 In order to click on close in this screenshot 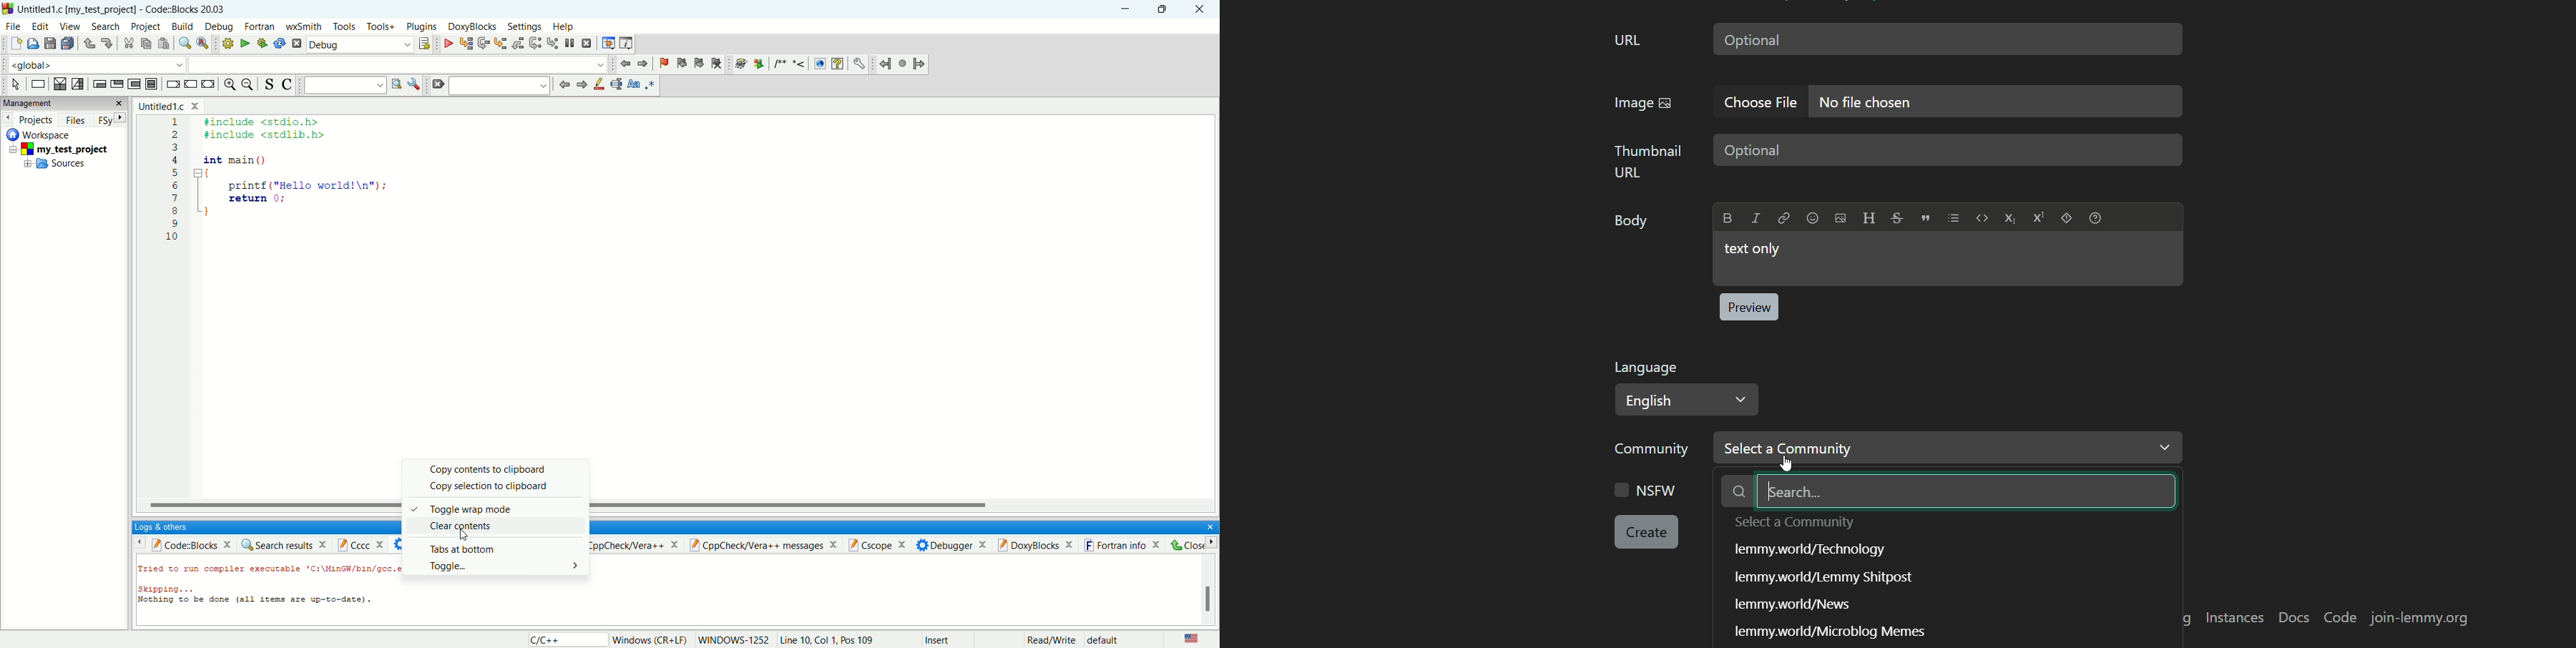, I will do `click(1200, 10)`.